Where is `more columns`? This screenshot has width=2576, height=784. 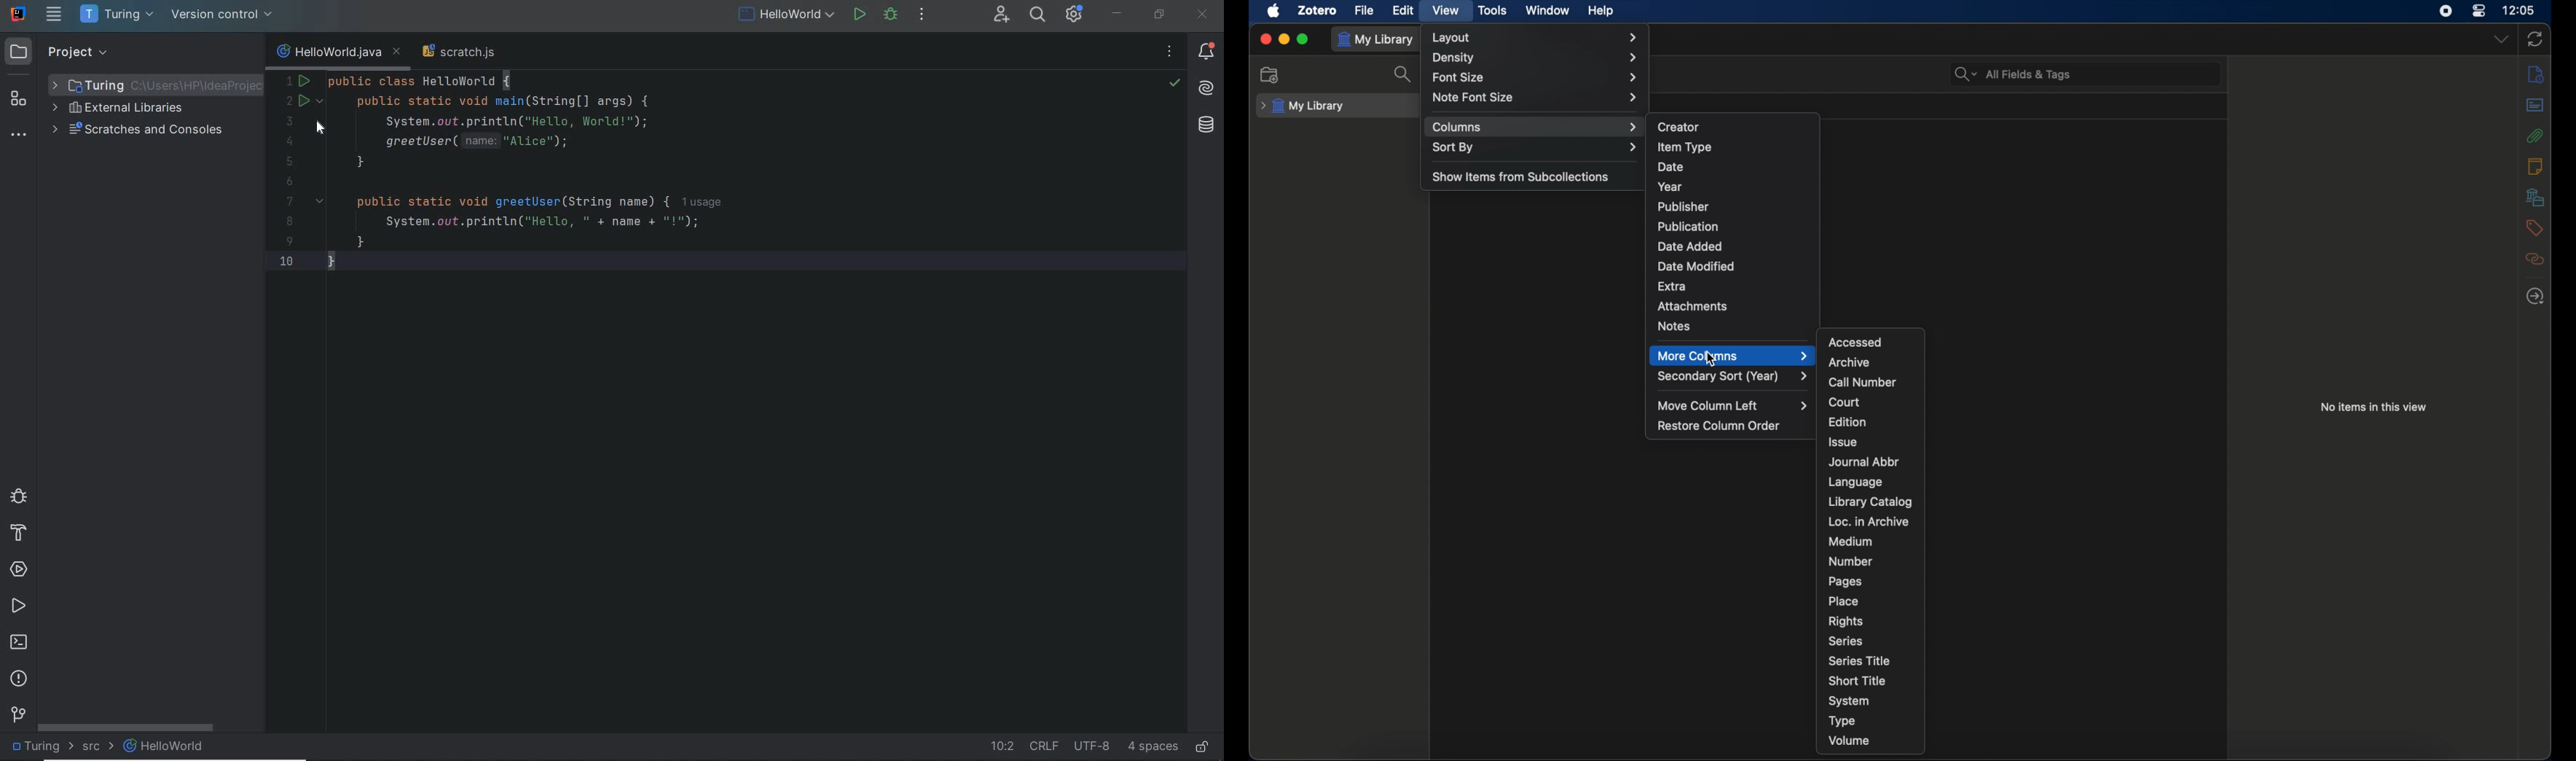
more columns is located at coordinates (1732, 356).